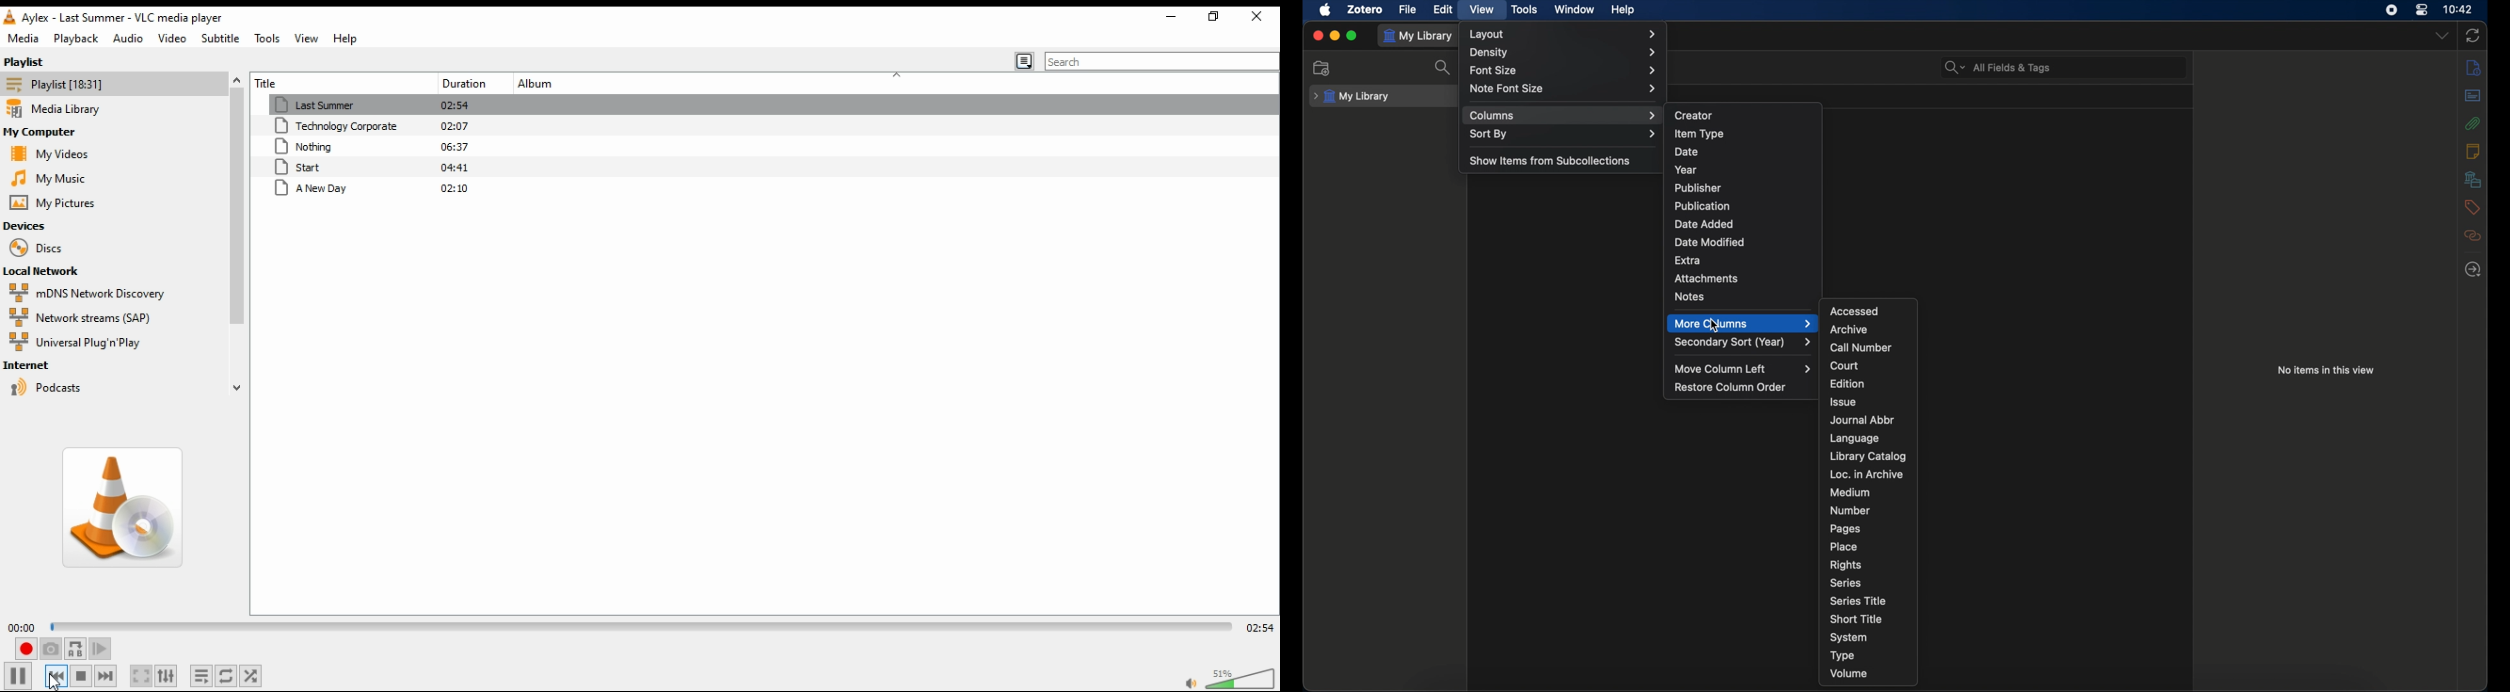  What do you see at coordinates (339, 188) in the screenshot?
I see `a new day` at bounding box center [339, 188].